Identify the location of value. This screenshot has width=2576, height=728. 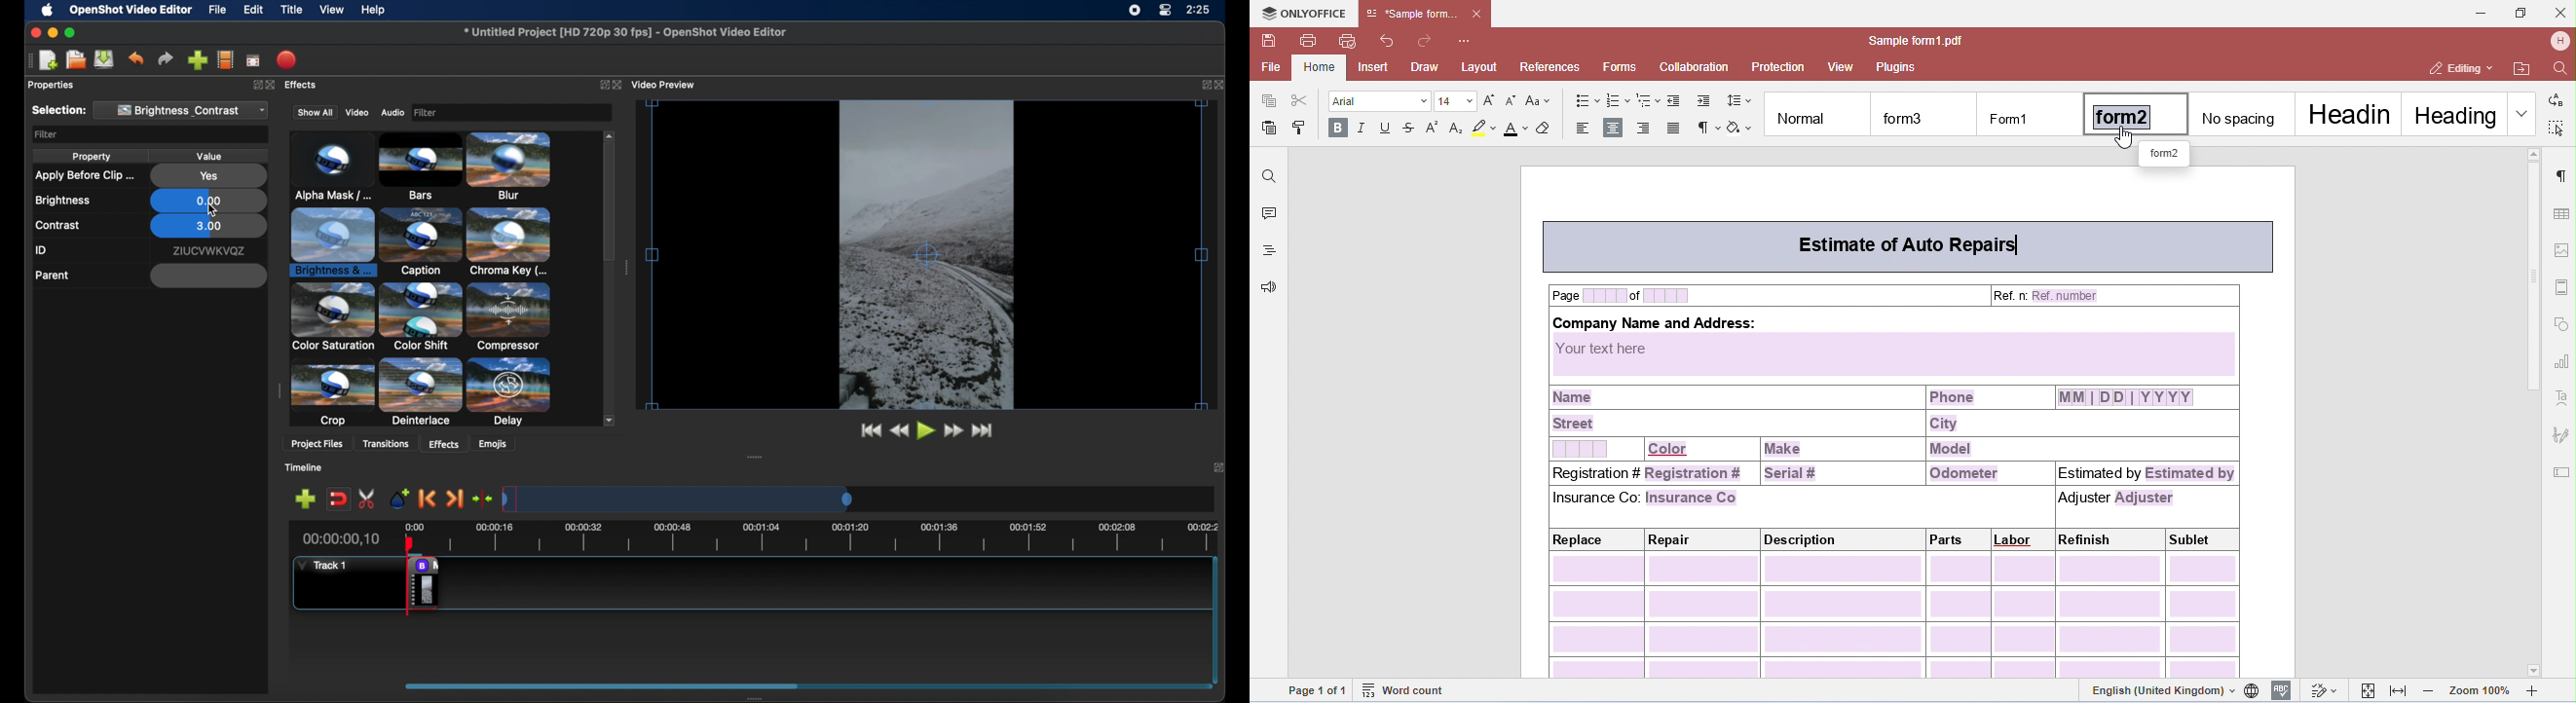
(211, 156).